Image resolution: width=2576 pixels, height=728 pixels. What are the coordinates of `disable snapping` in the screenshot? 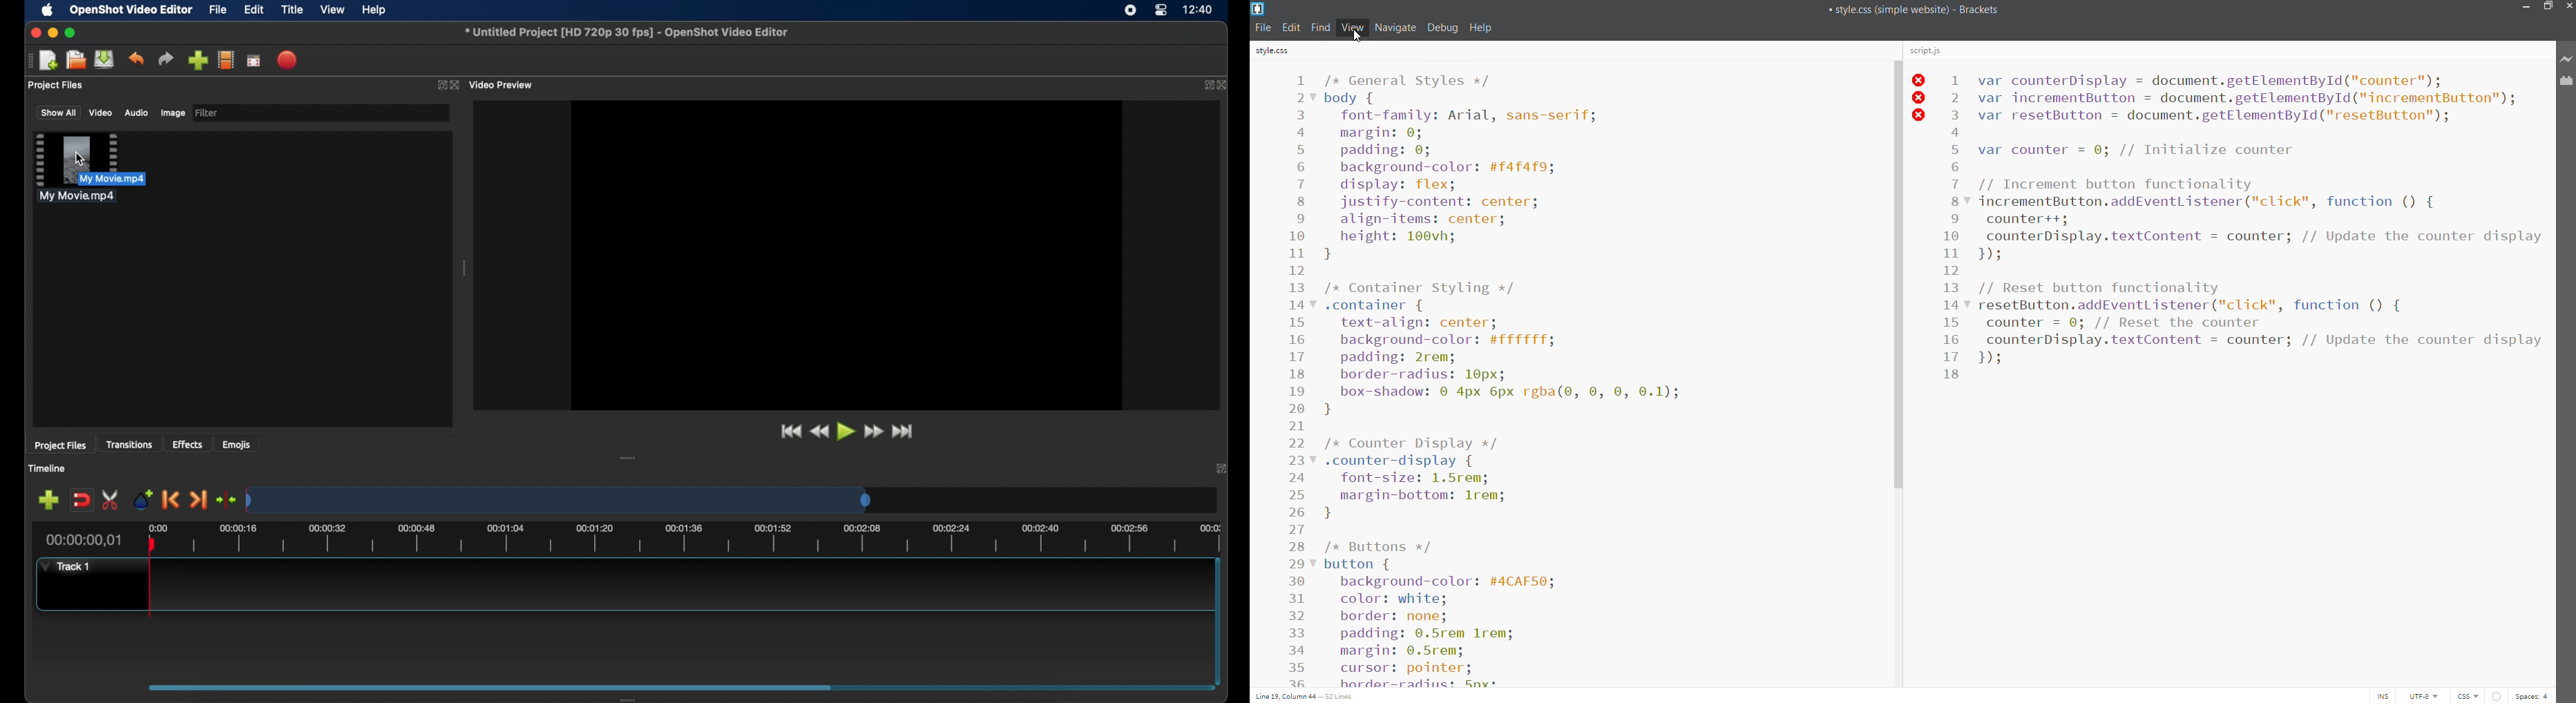 It's located at (81, 501).